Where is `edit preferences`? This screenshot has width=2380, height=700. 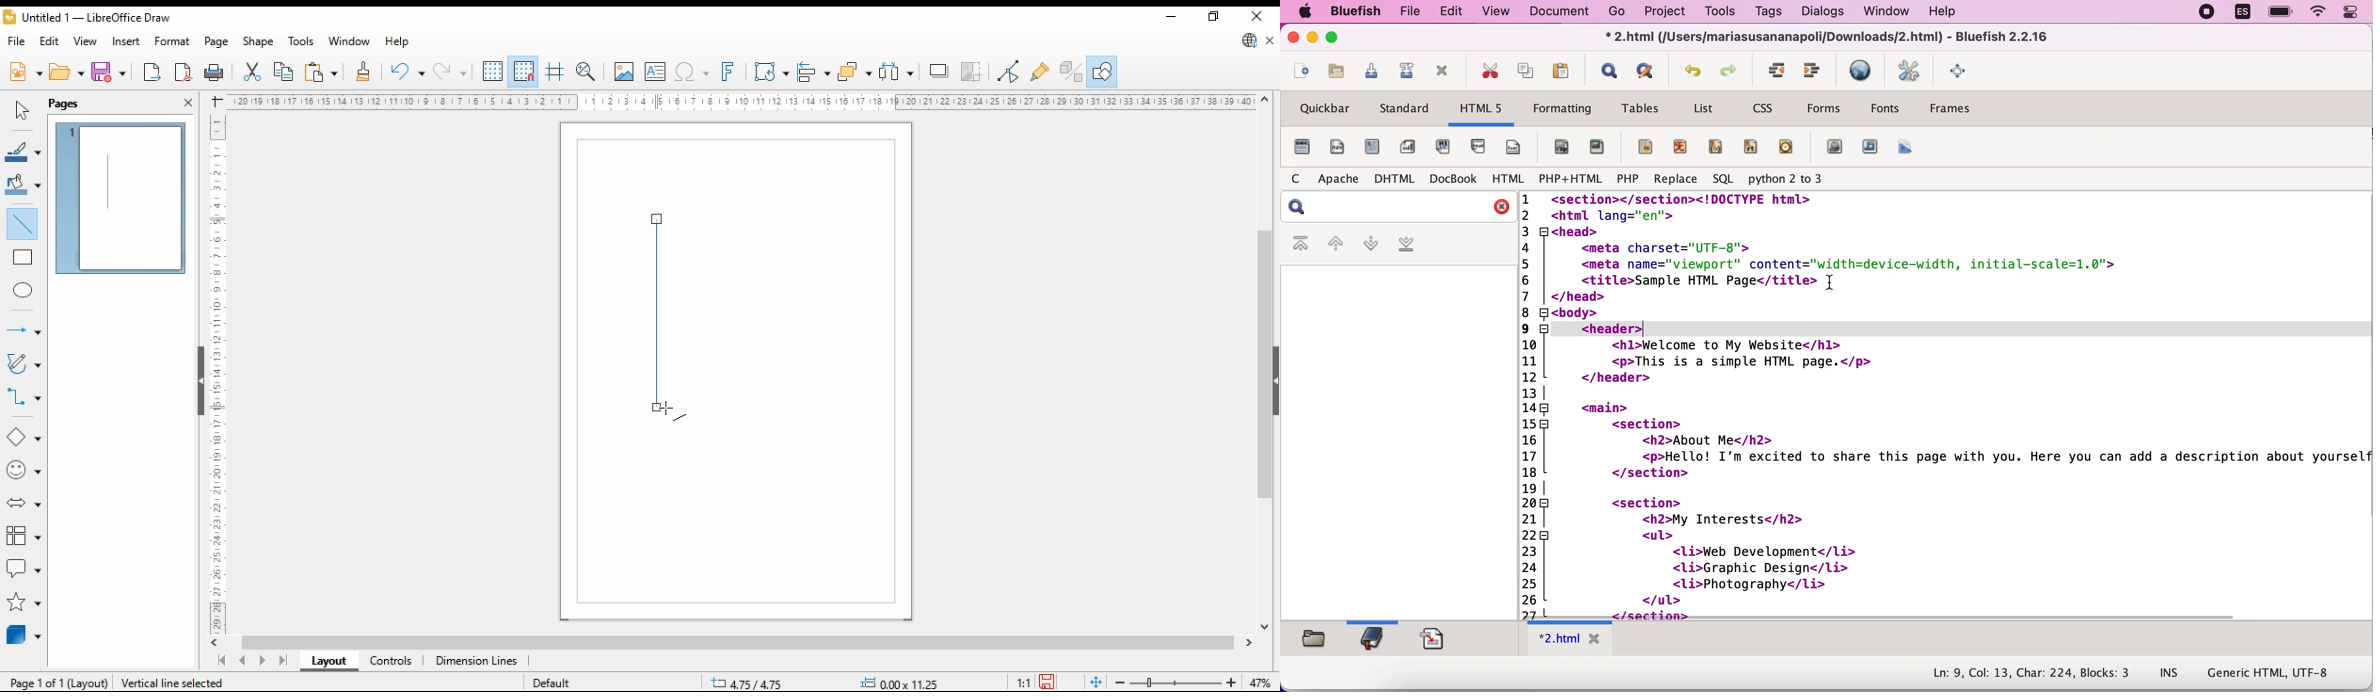
edit preferences is located at coordinates (1910, 71).